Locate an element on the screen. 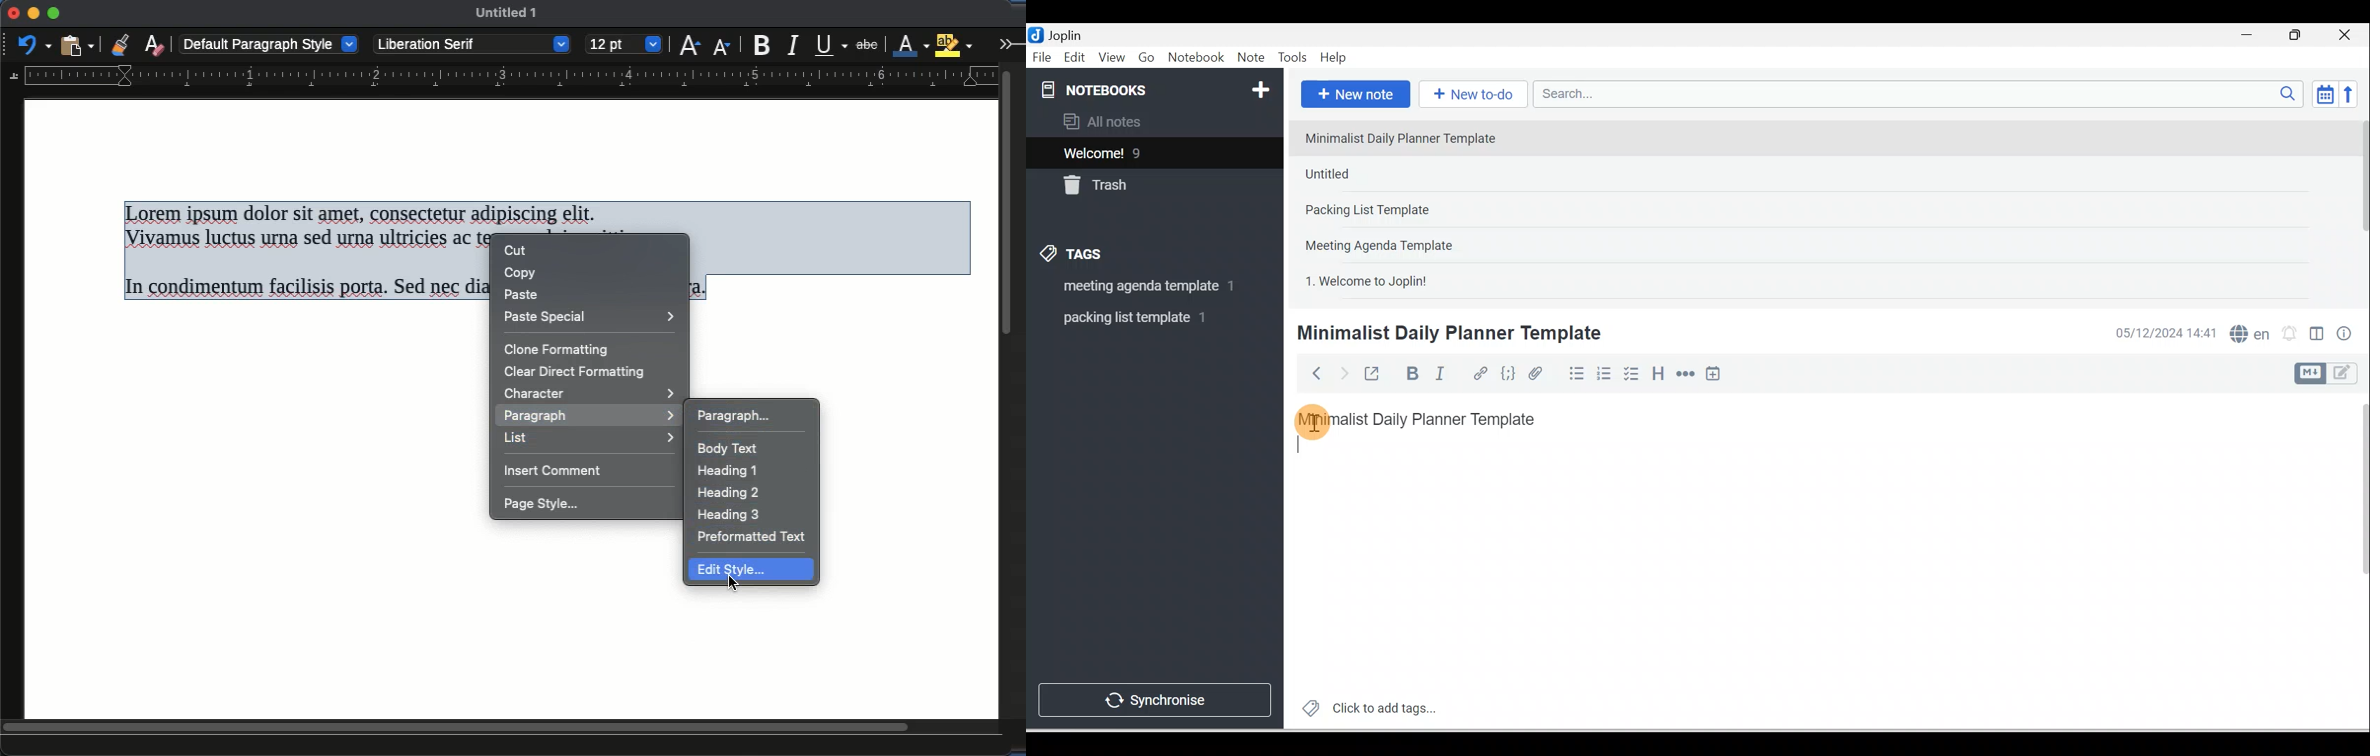  Note 3 is located at coordinates (1412, 211).